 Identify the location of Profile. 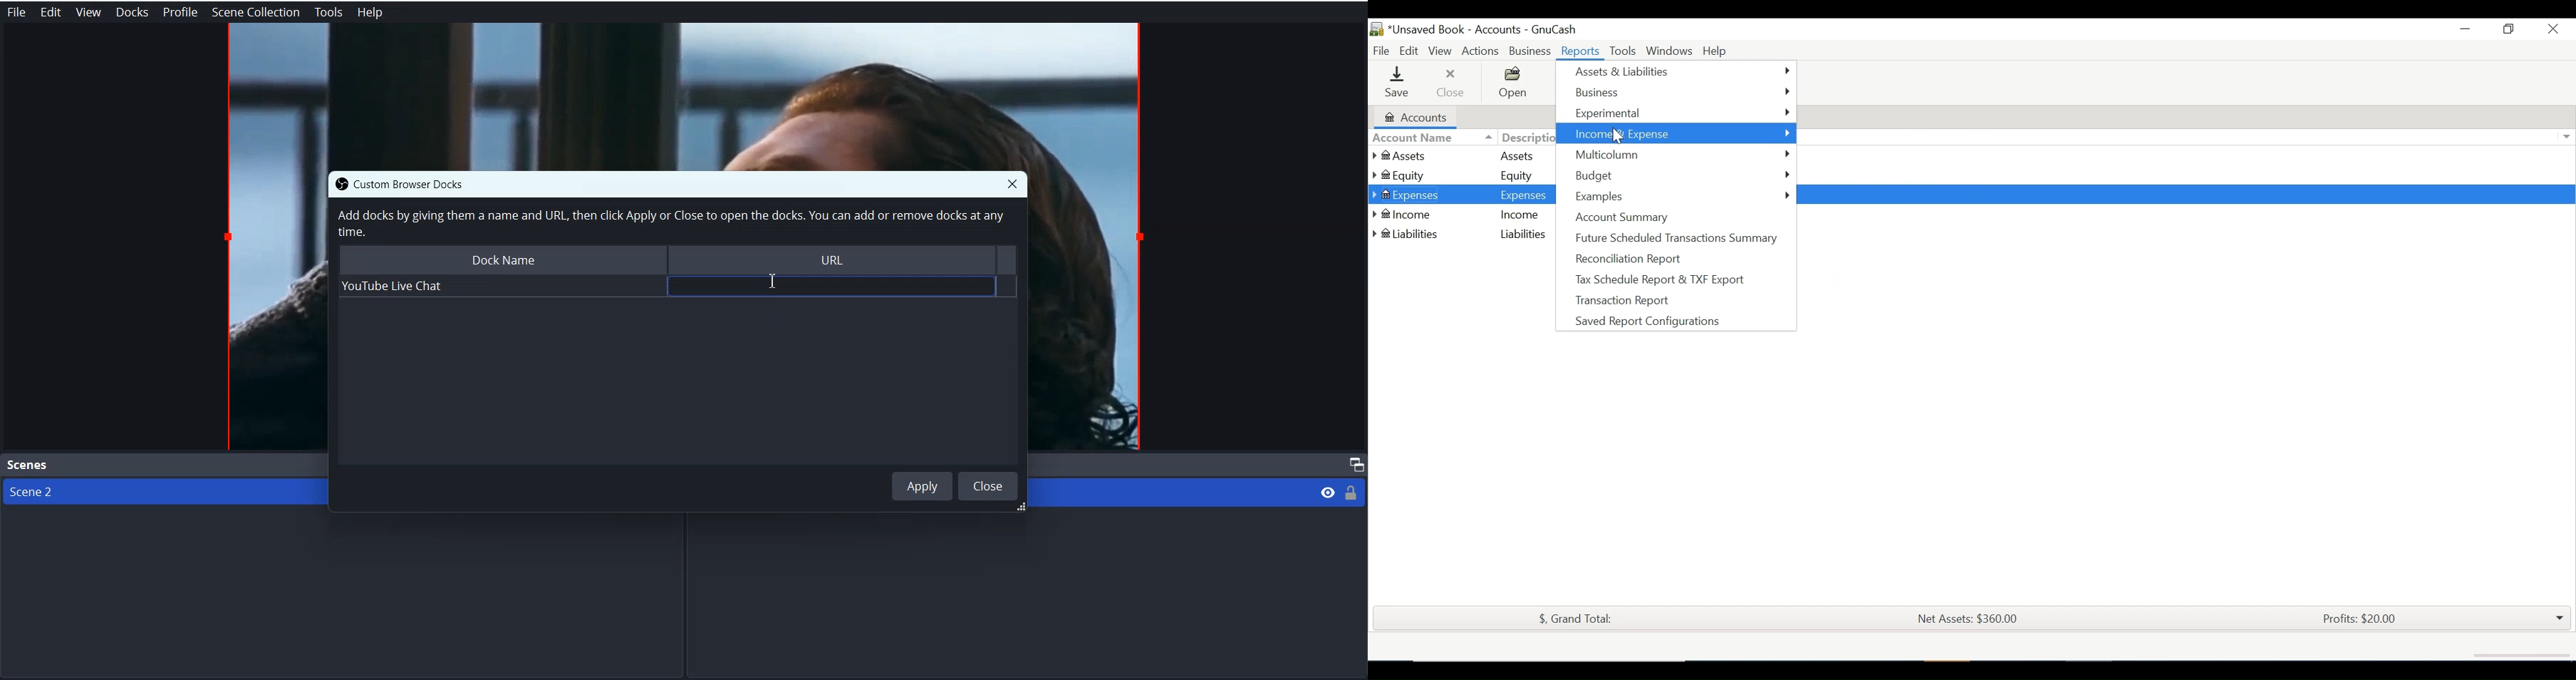
(180, 12).